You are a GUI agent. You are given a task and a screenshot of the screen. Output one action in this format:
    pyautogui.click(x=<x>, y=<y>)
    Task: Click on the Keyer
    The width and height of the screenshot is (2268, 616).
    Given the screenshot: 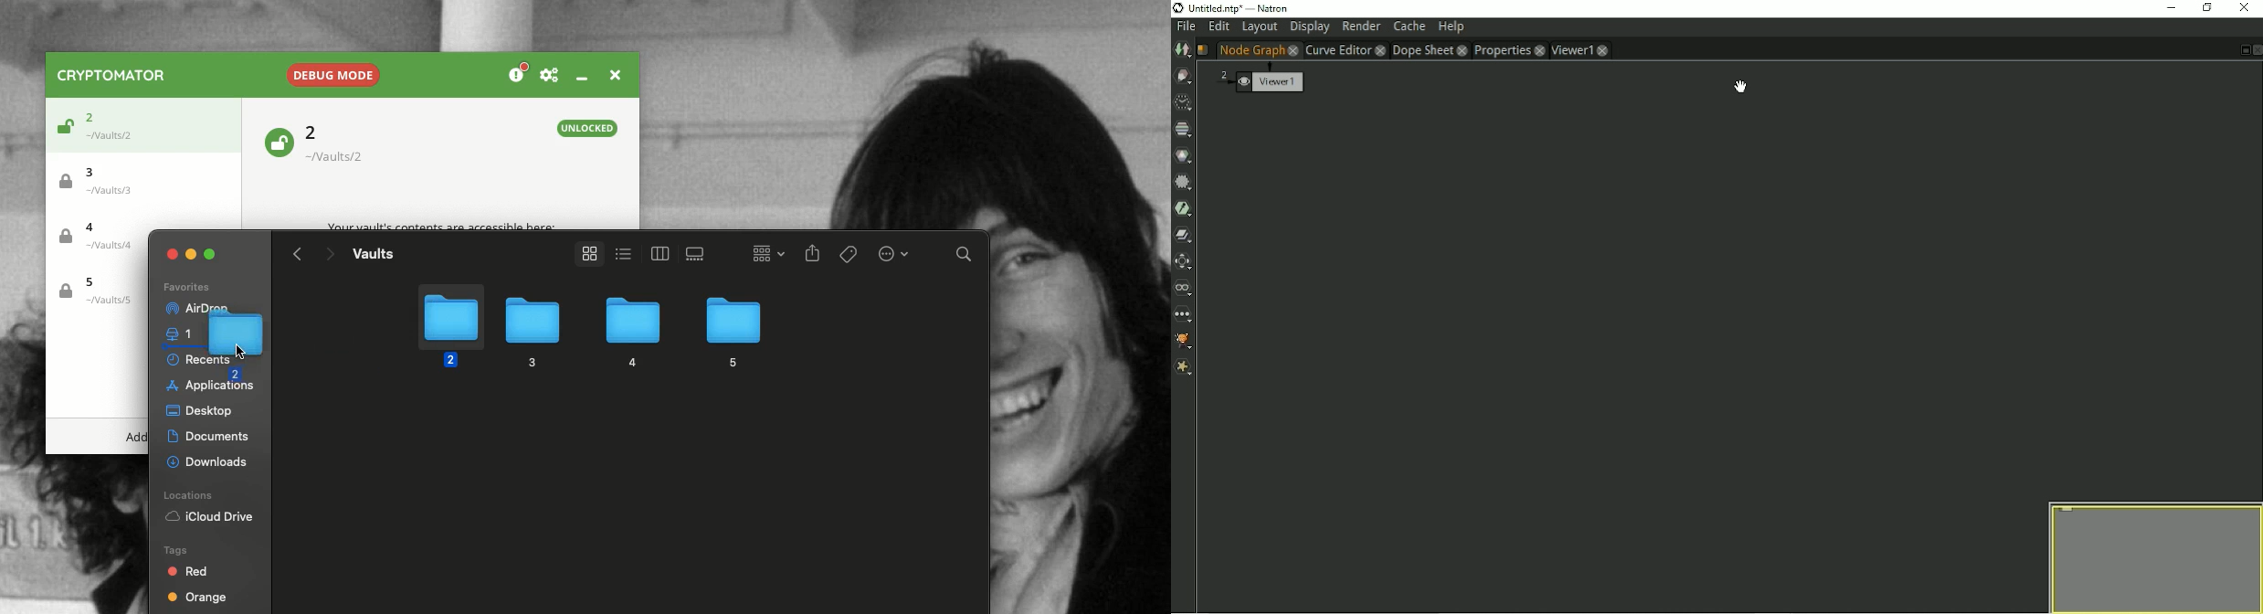 What is the action you would take?
    pyautogui.click(x=1184, y=209)
    